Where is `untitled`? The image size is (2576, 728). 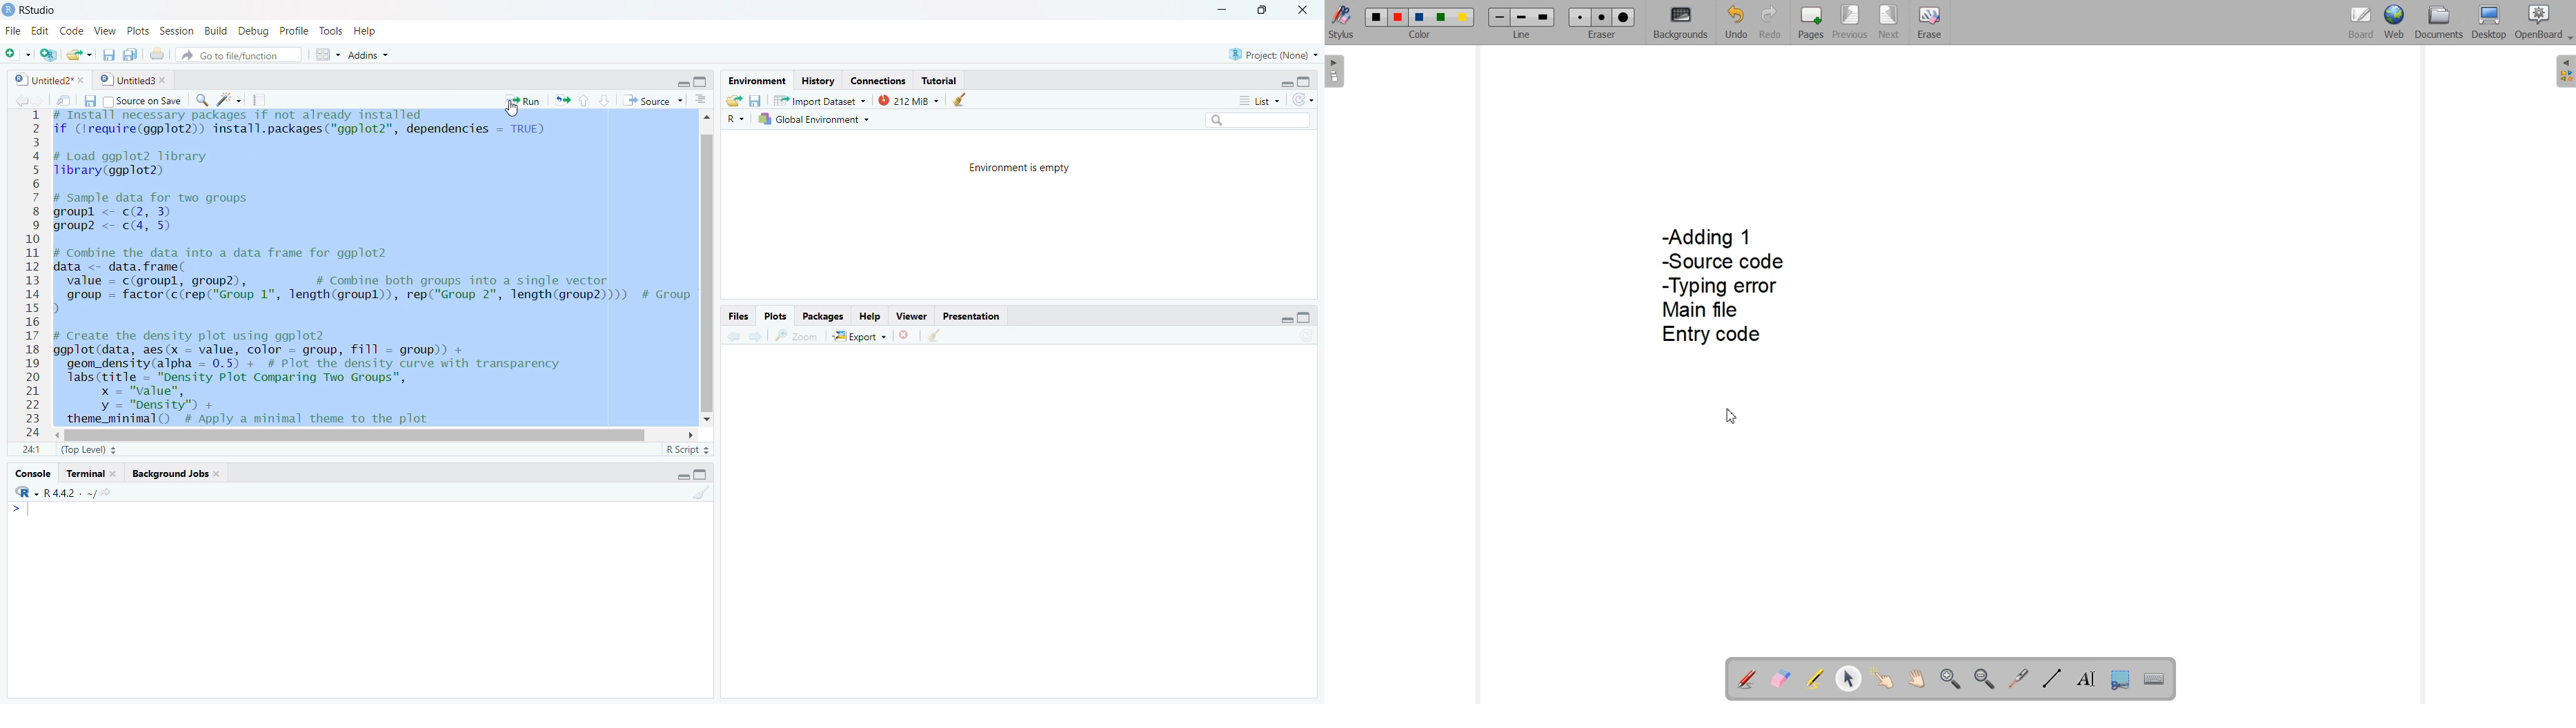 untitled is located at coordinates (132, 81).